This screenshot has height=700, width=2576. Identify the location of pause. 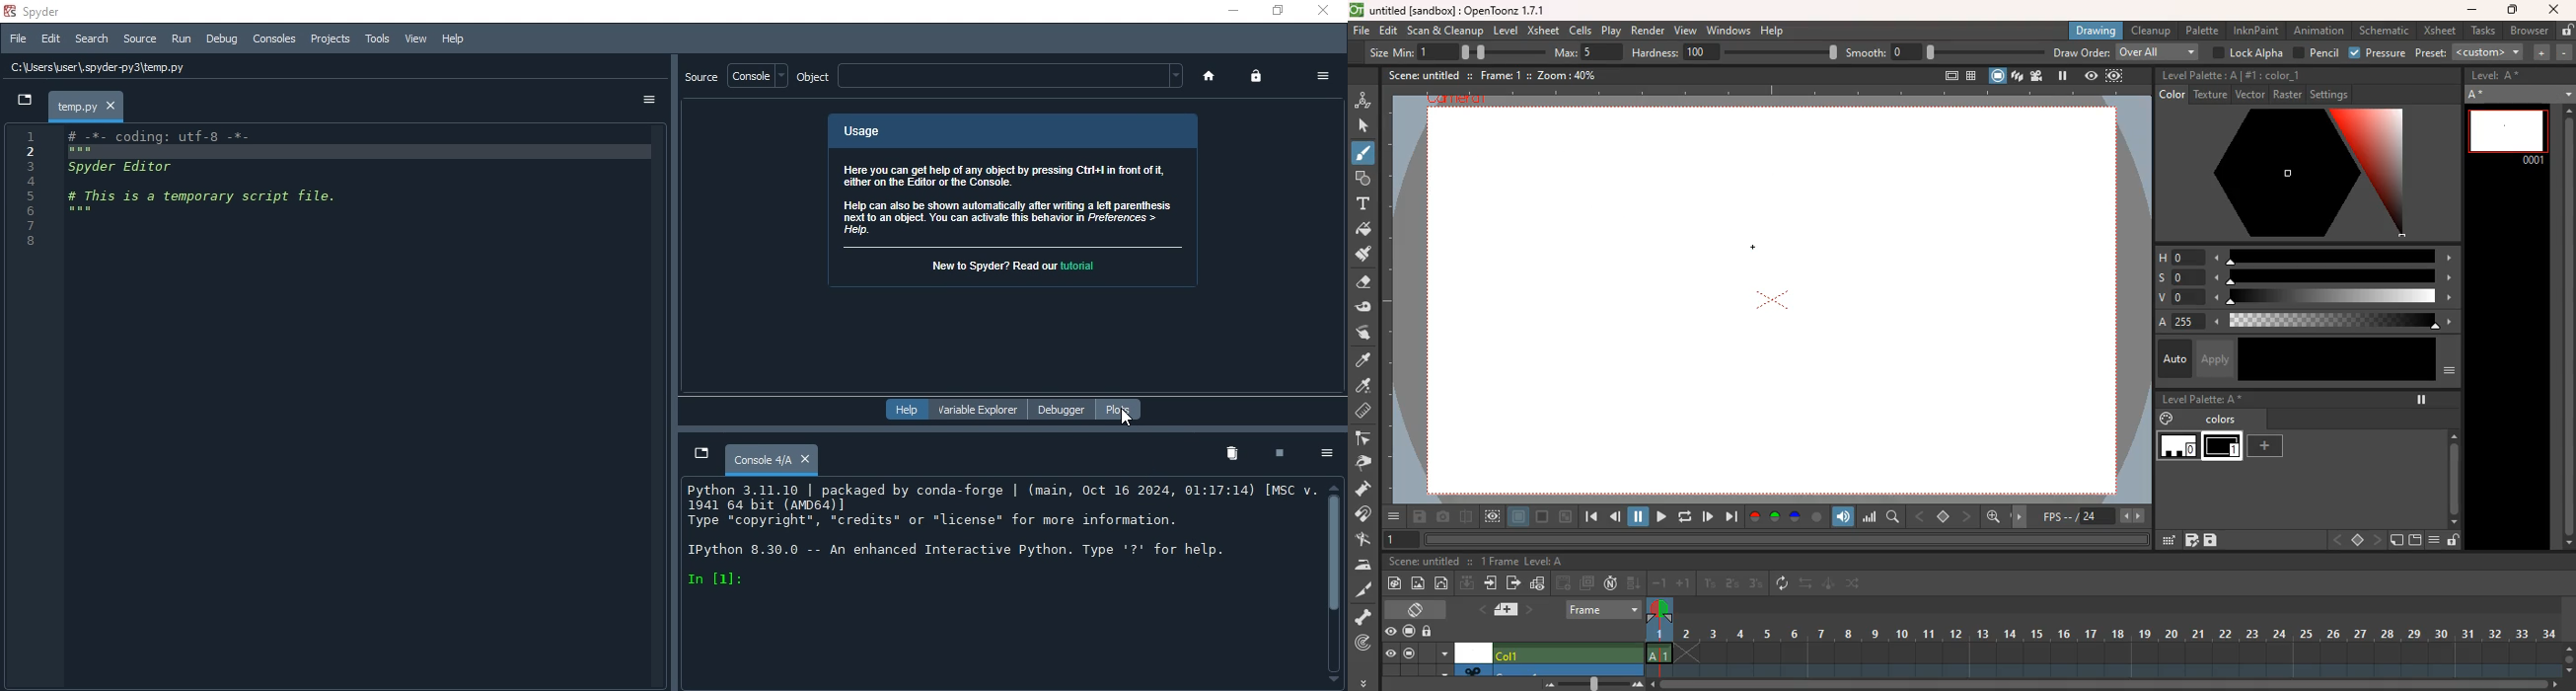
(2420, 399).